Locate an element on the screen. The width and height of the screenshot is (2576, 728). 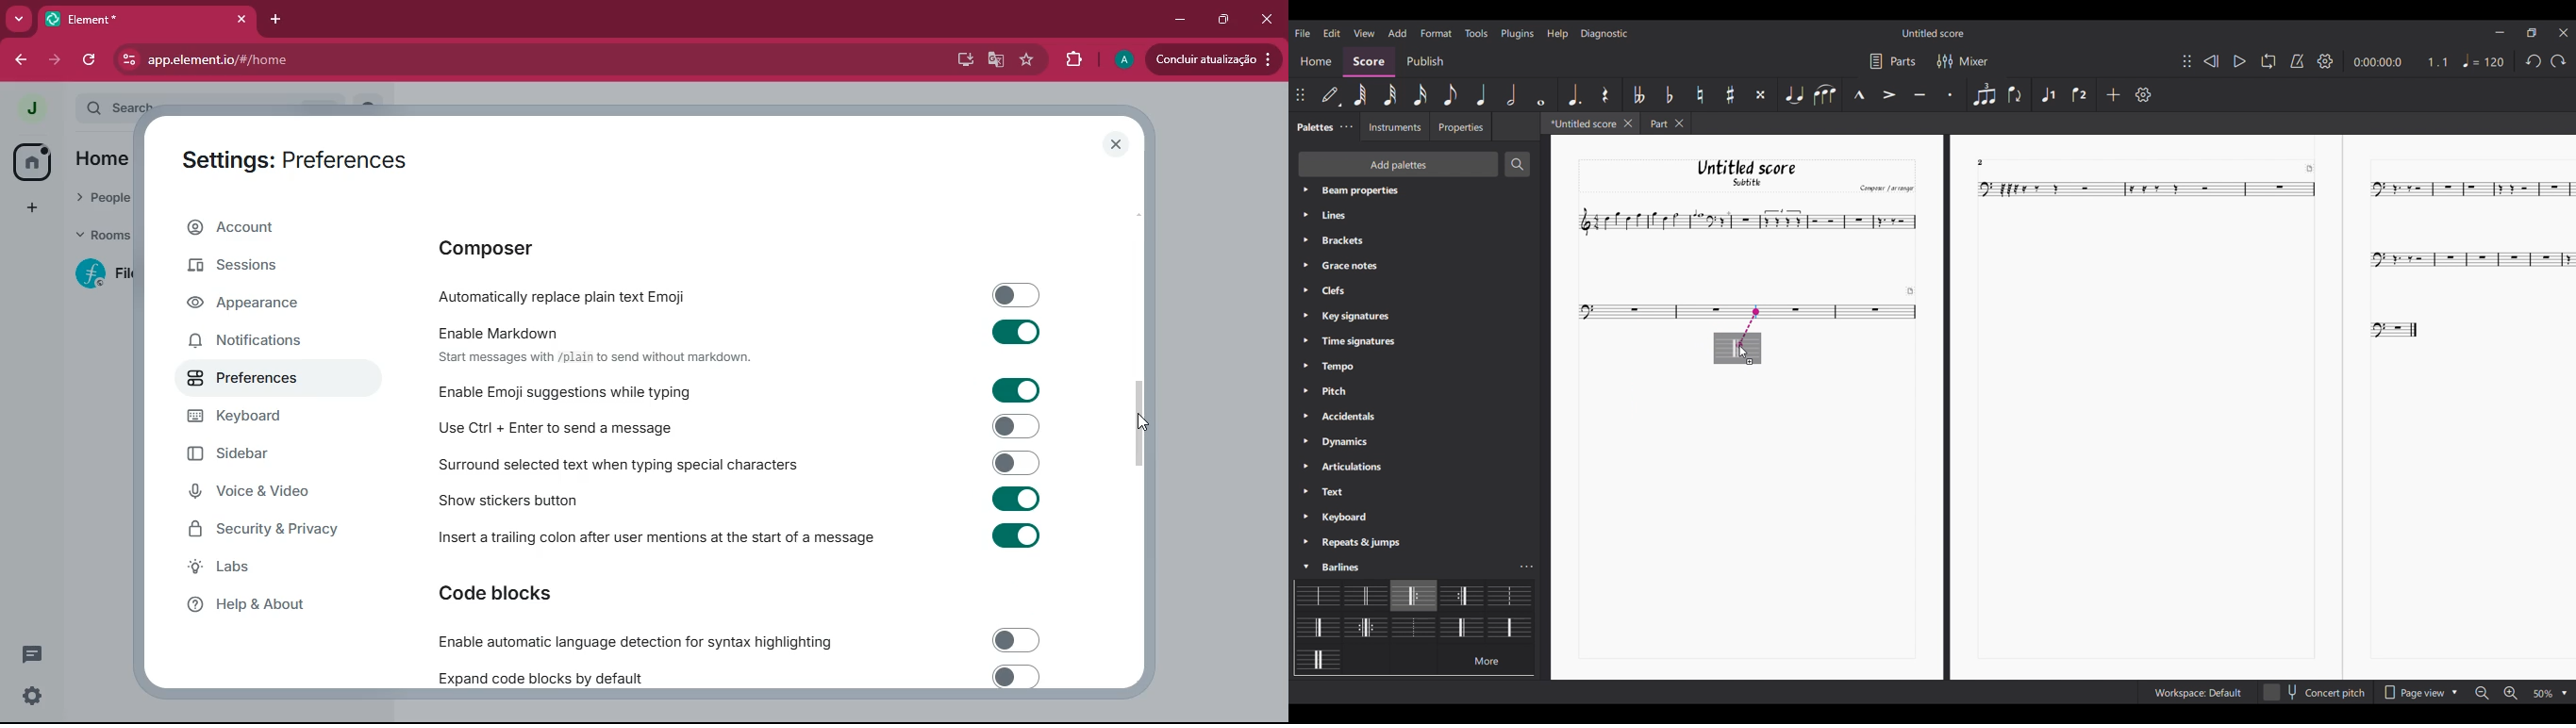
Add menu is located at coordinates (1397, 33).